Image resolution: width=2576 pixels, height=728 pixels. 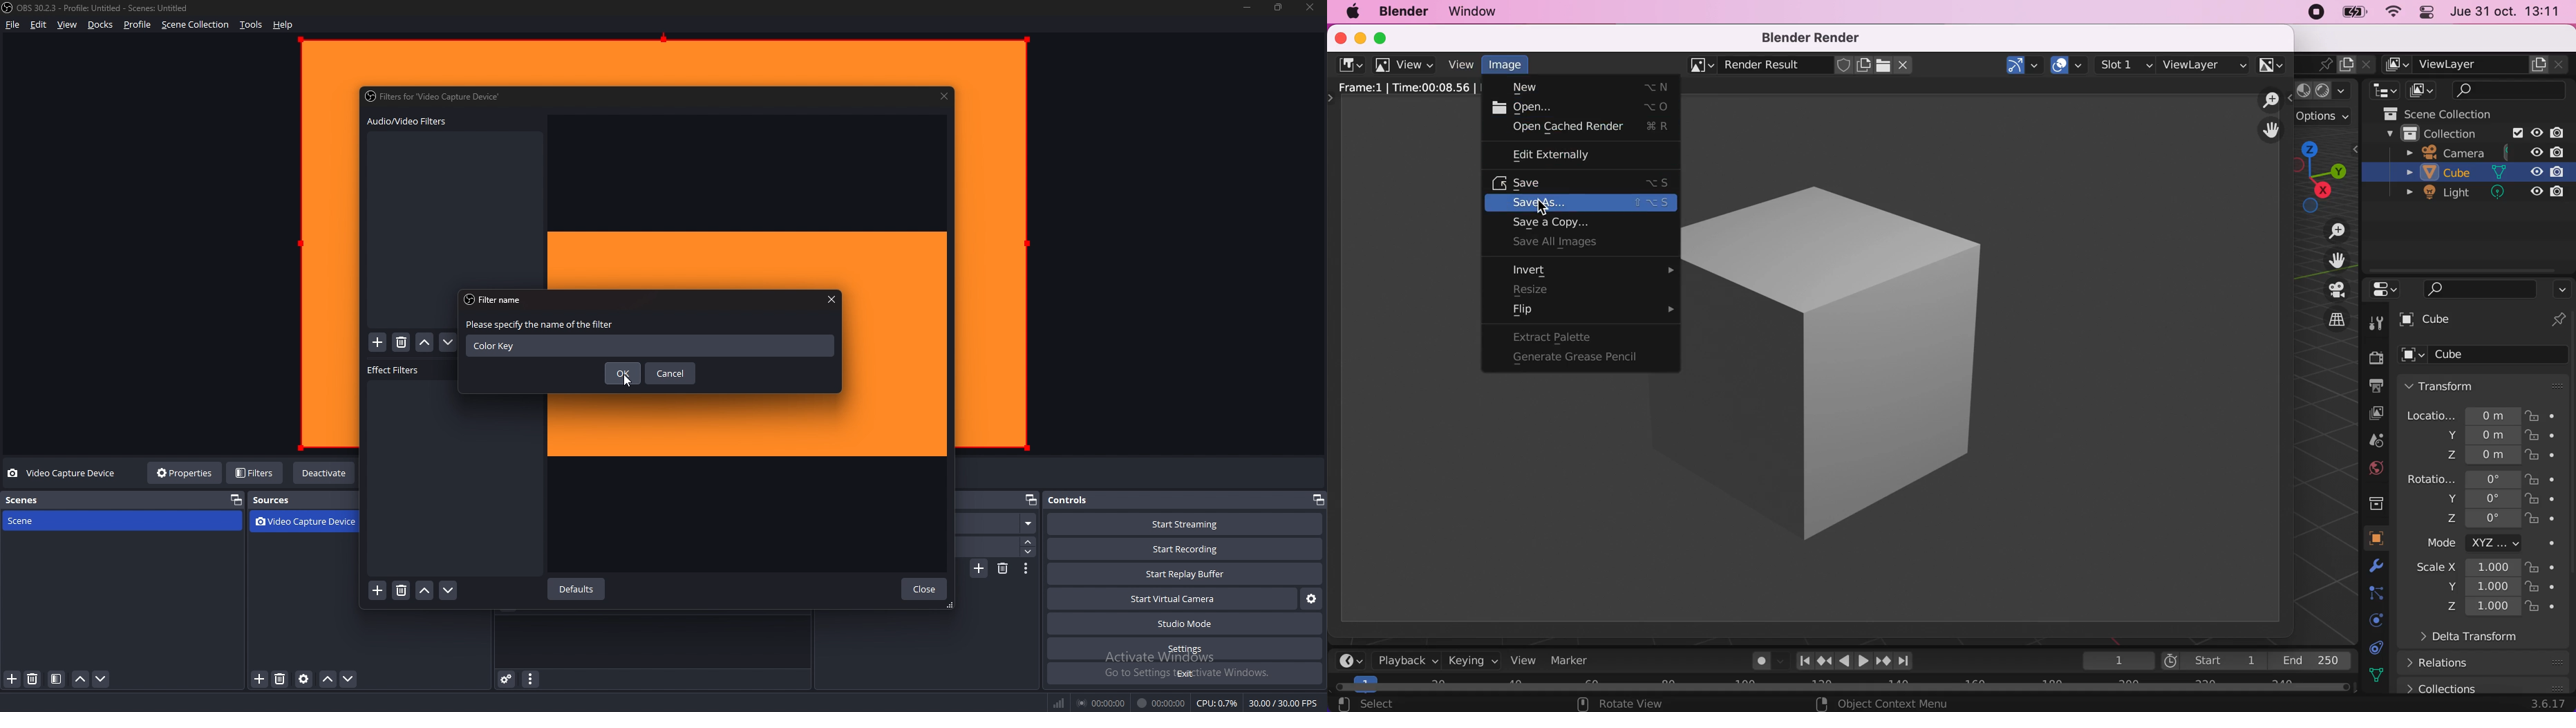 What do you see at coordinates (2378, 594) in the screenshot?
I see `constraints` at bounding box center [2378, 594].